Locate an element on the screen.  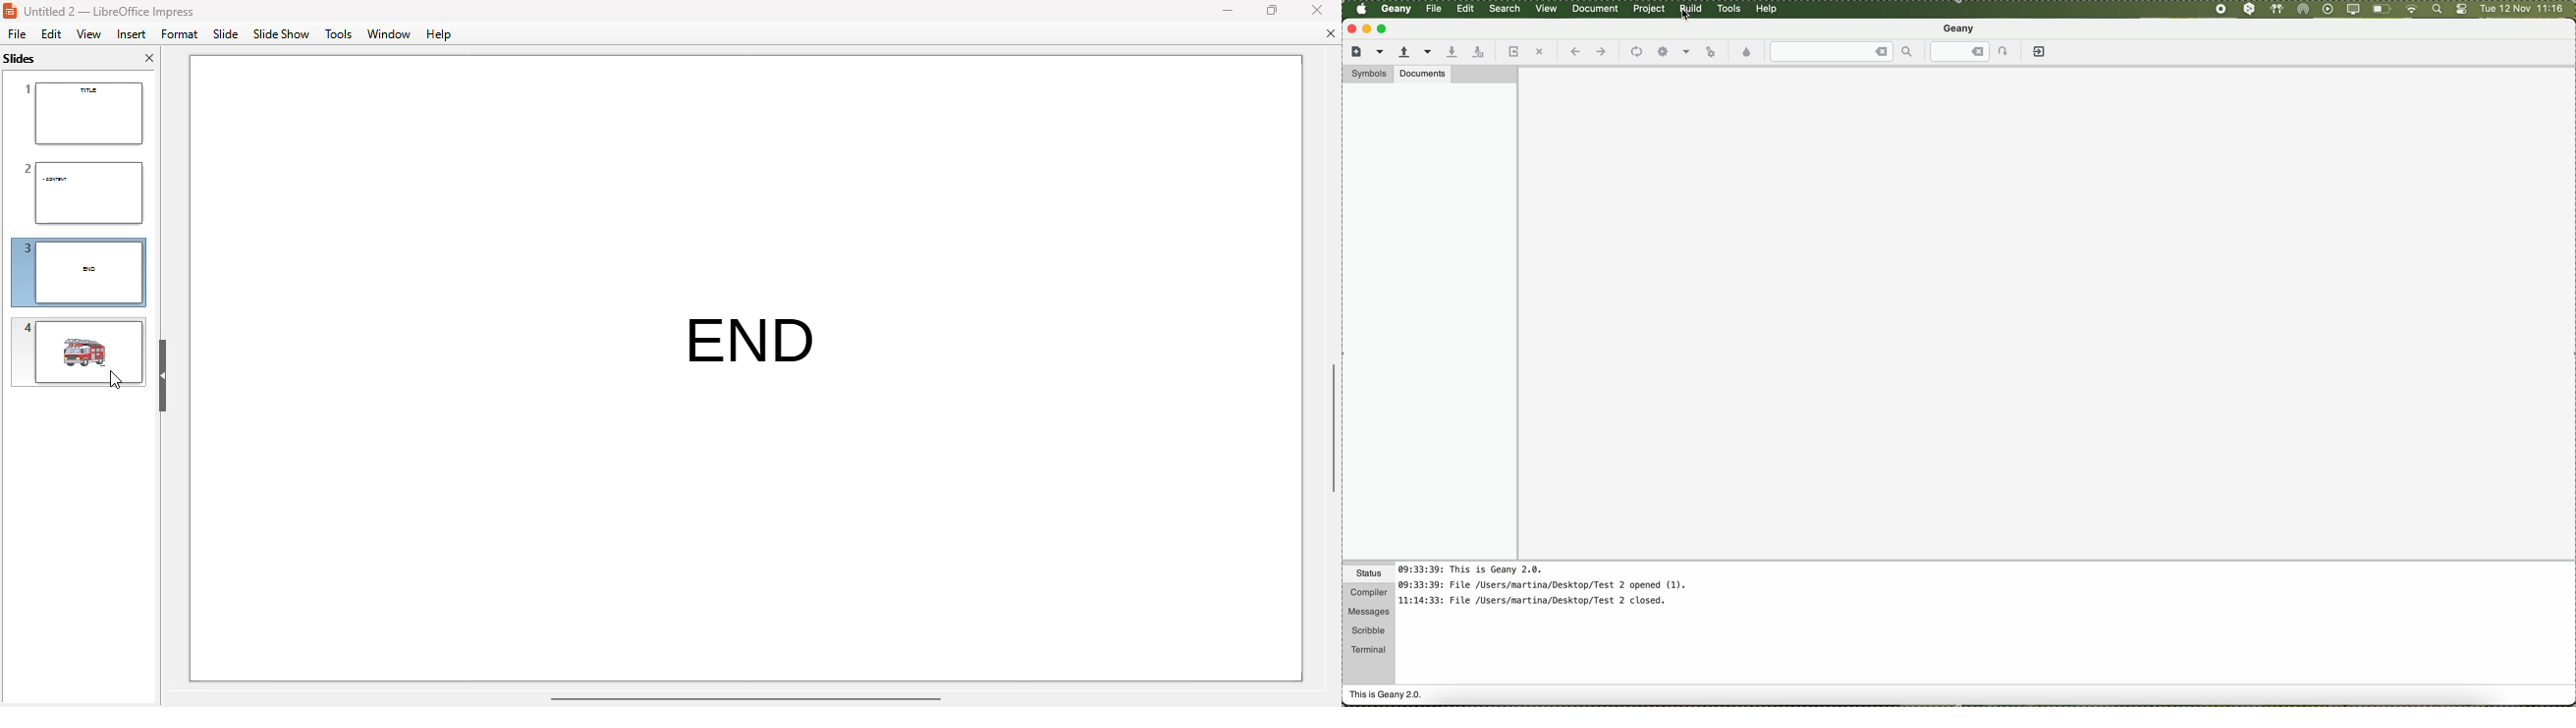
Apple icon is located at coordinates (1361, 8).